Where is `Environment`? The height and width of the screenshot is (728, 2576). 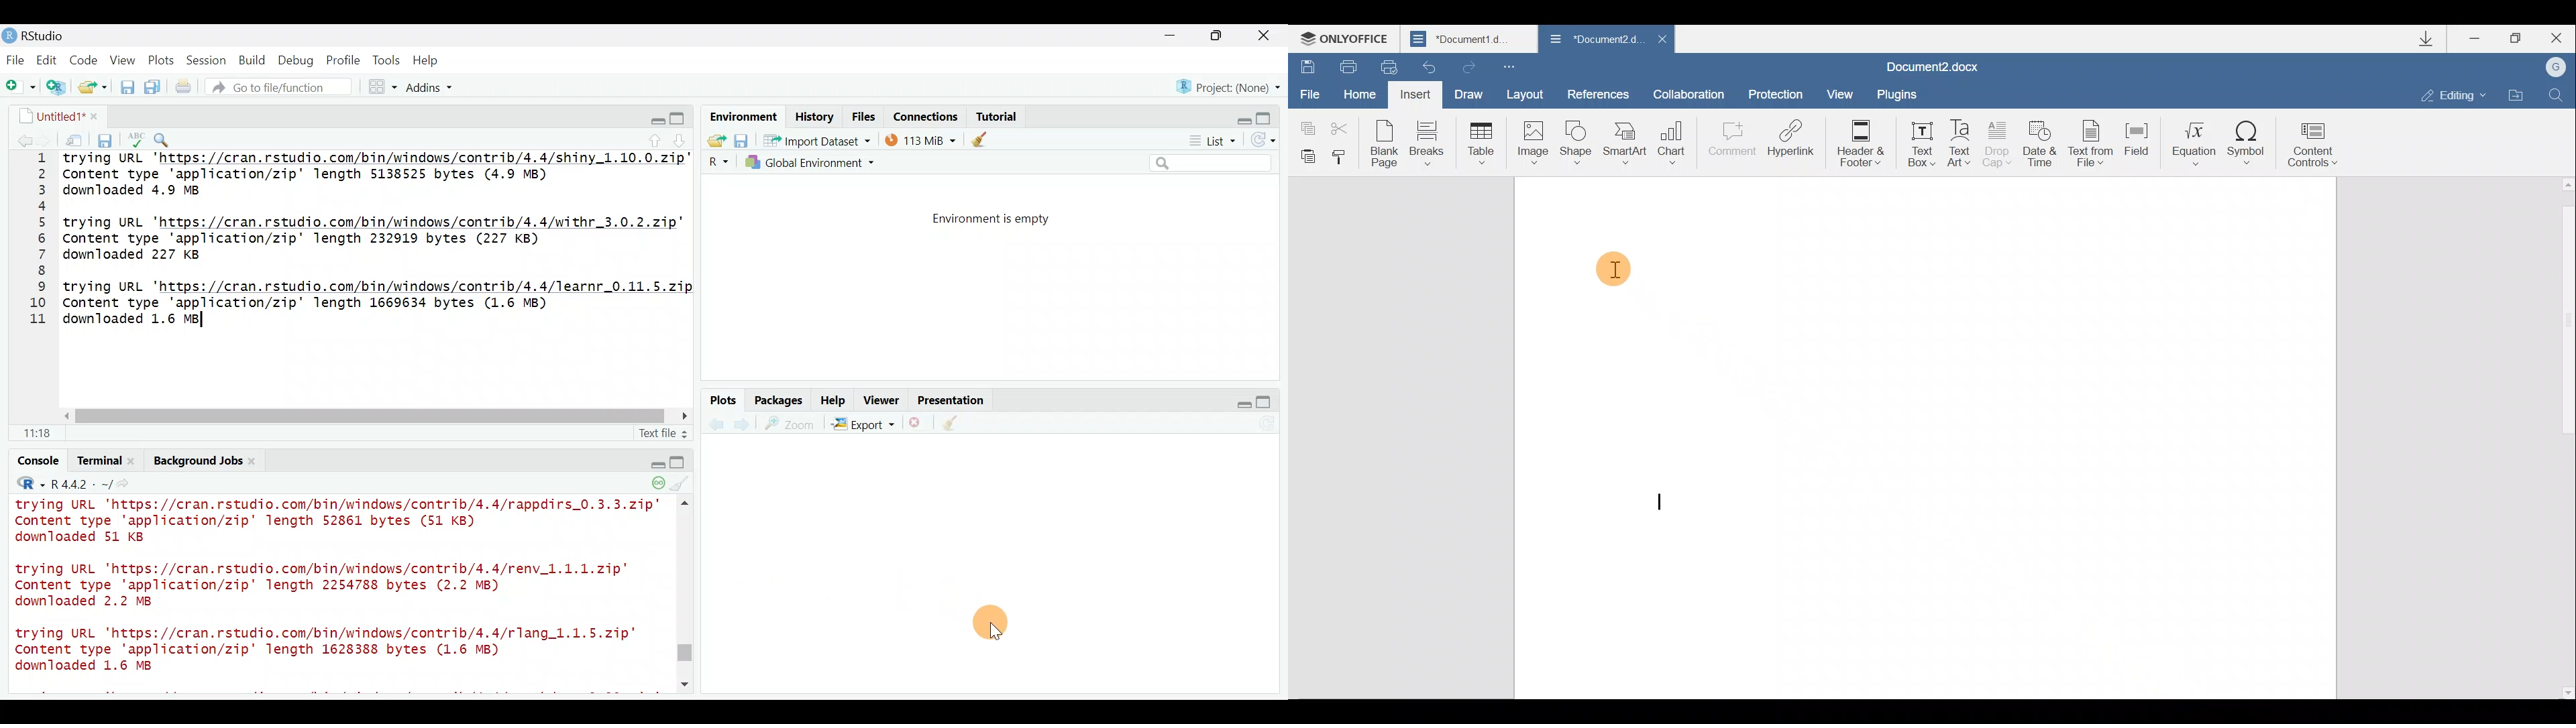
Environment is located at coordinates (741, 116).